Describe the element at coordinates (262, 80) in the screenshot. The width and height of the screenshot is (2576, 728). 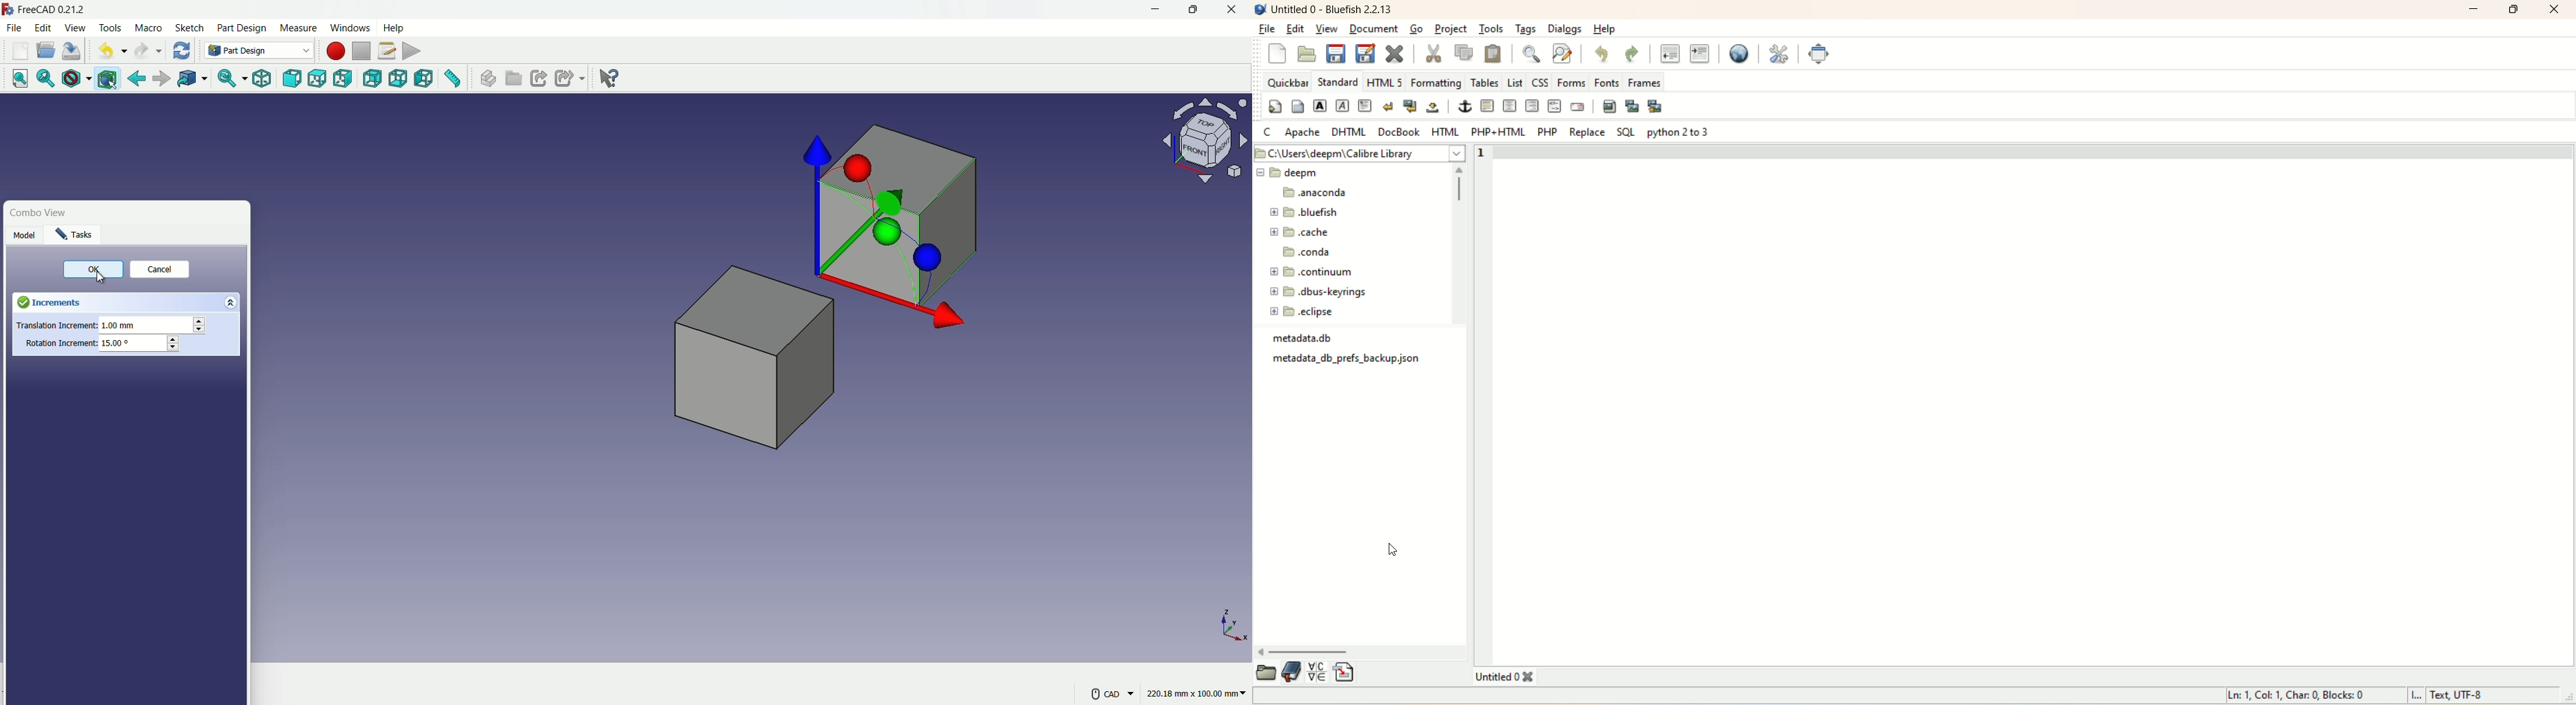
I see `isometric view` at that location.